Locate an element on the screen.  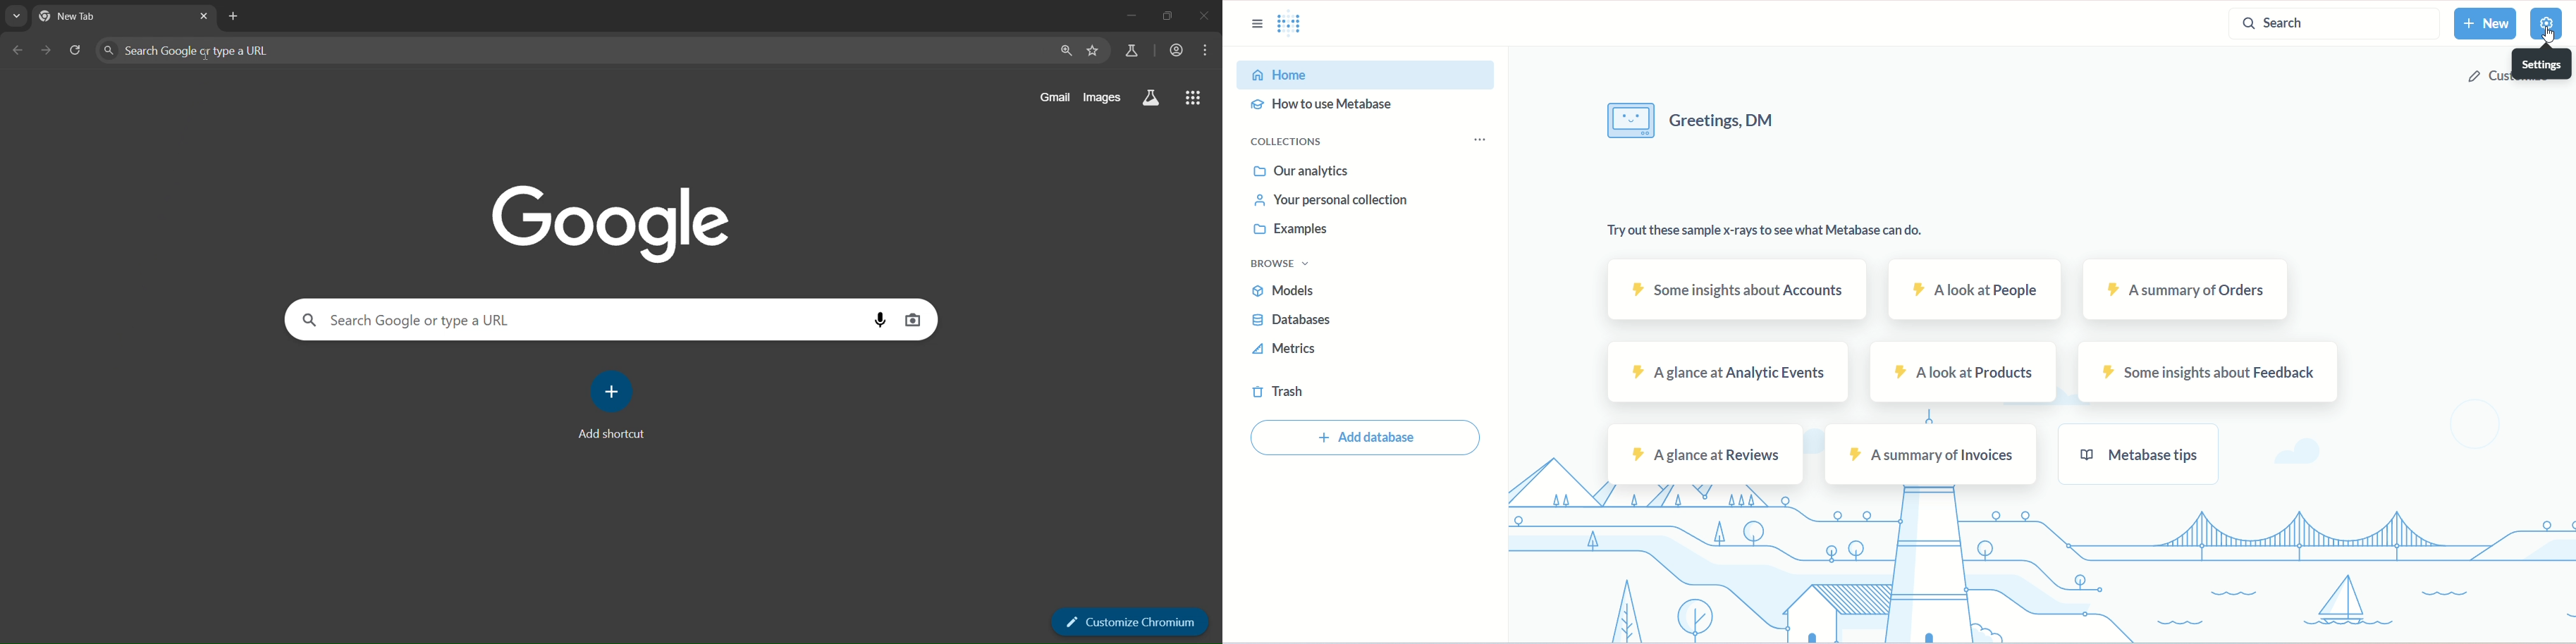
currenttab is located at coordinates (104, 17).